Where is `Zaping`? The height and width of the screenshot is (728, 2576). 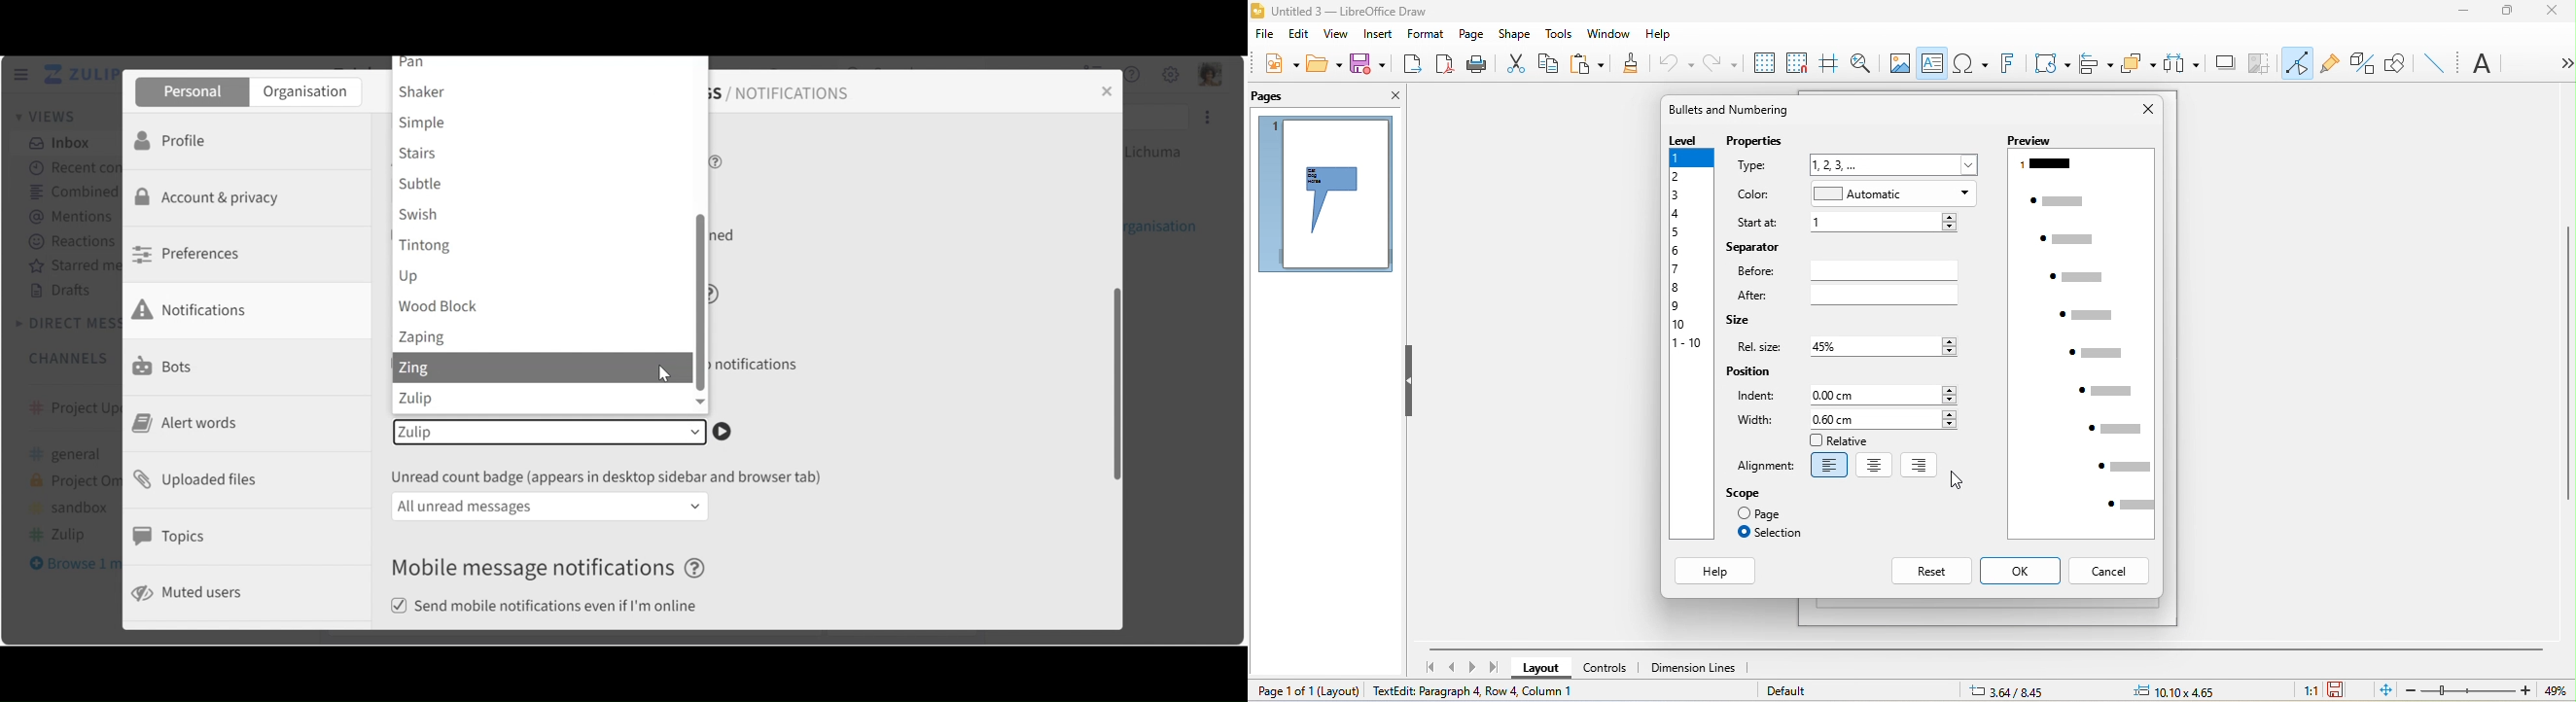
Zaping is located at coordinates (543, 339).